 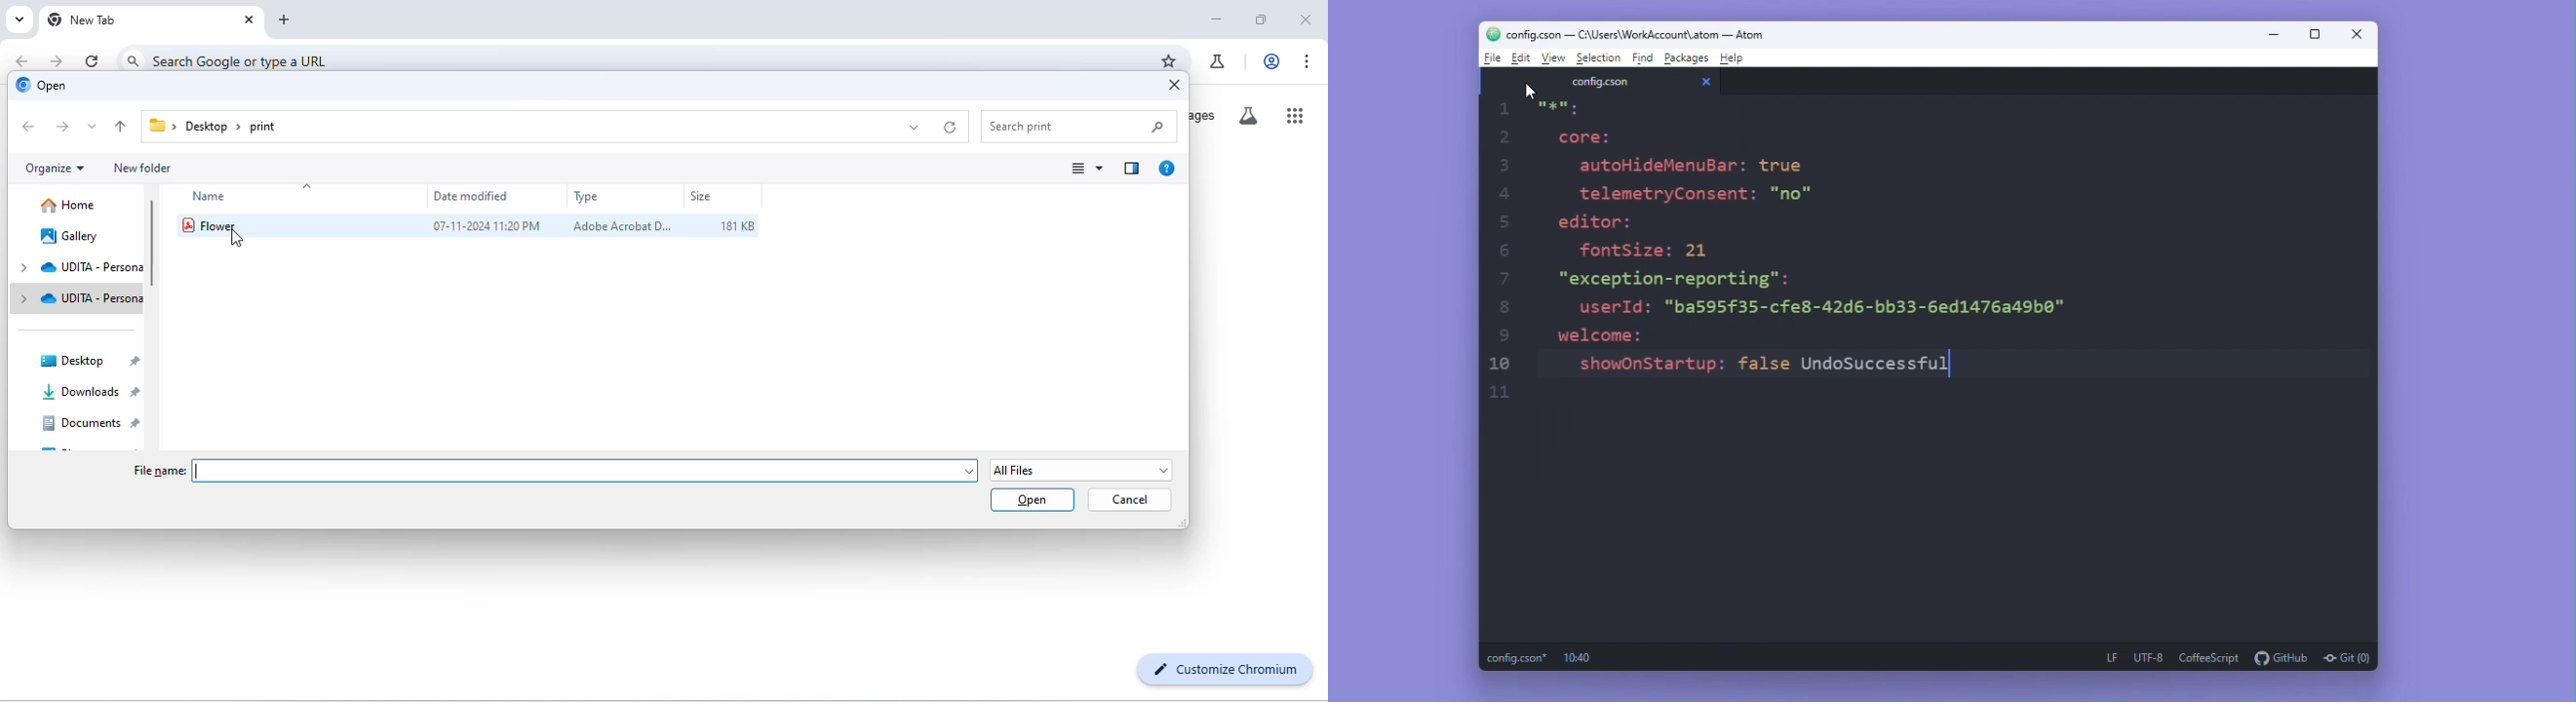 I want to click on drop down, so click(x=917, y=128).